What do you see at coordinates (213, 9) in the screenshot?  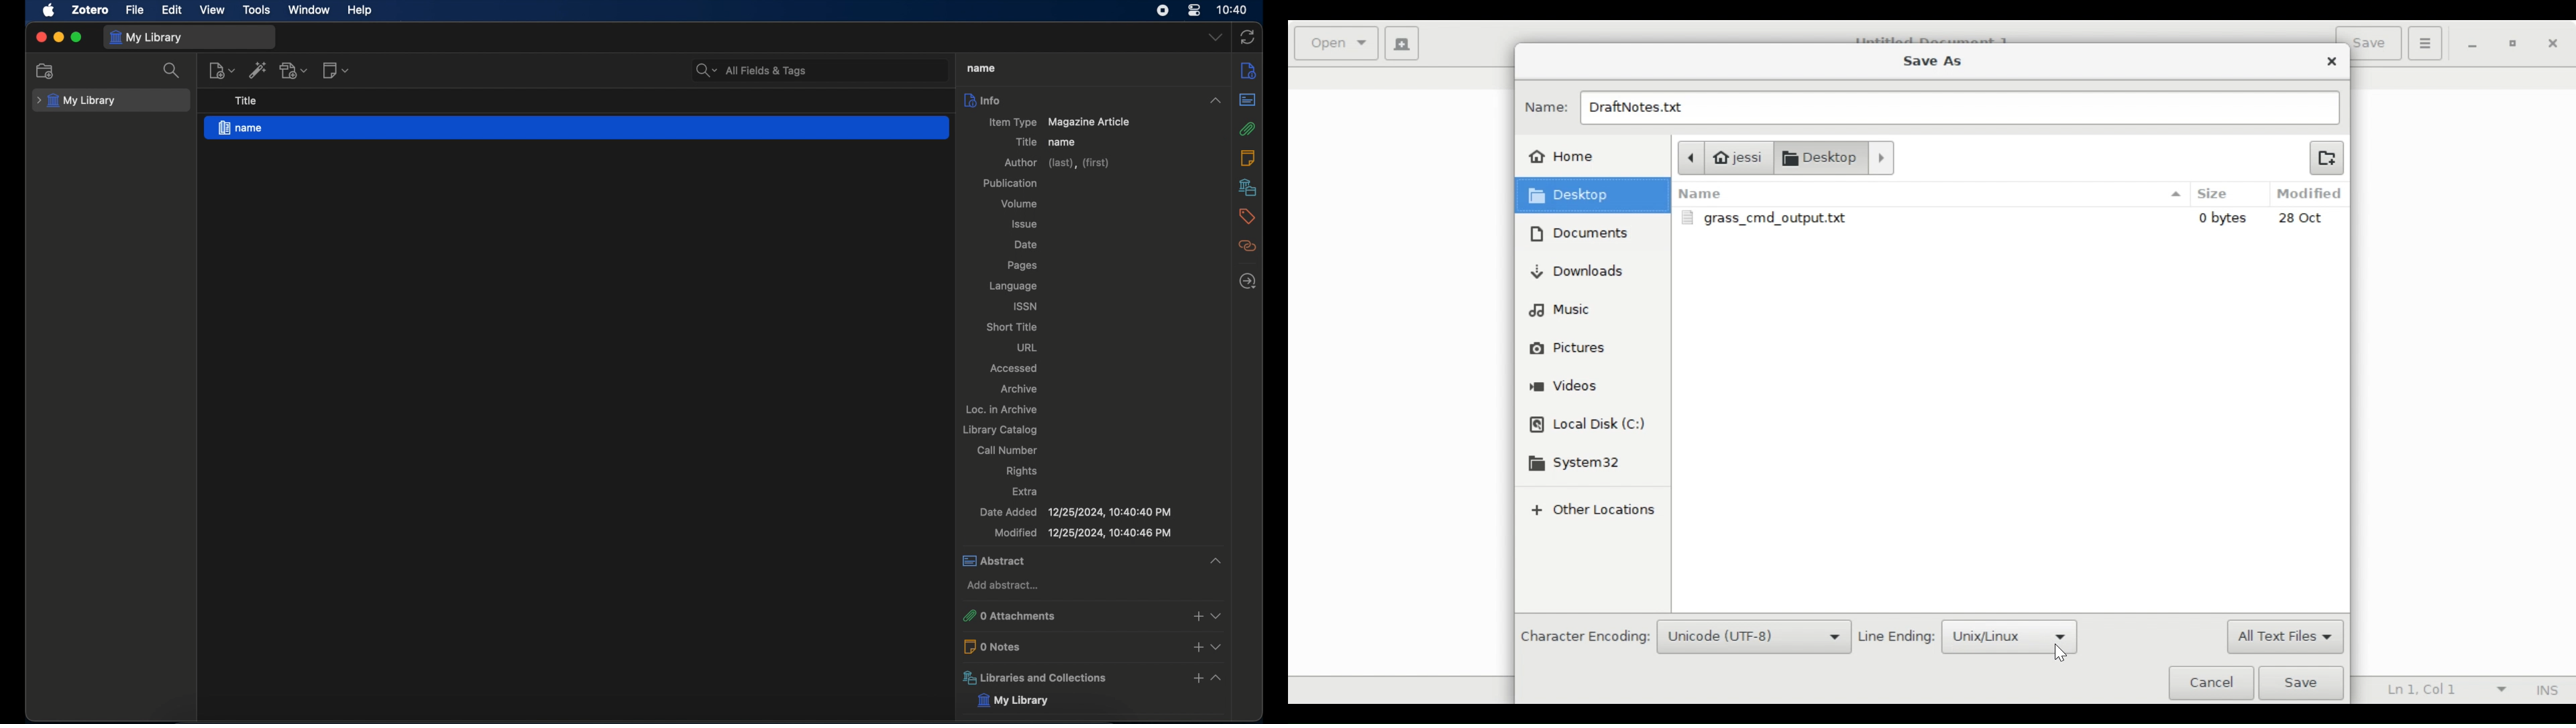 I see `view` at bounding box center [213, 9].